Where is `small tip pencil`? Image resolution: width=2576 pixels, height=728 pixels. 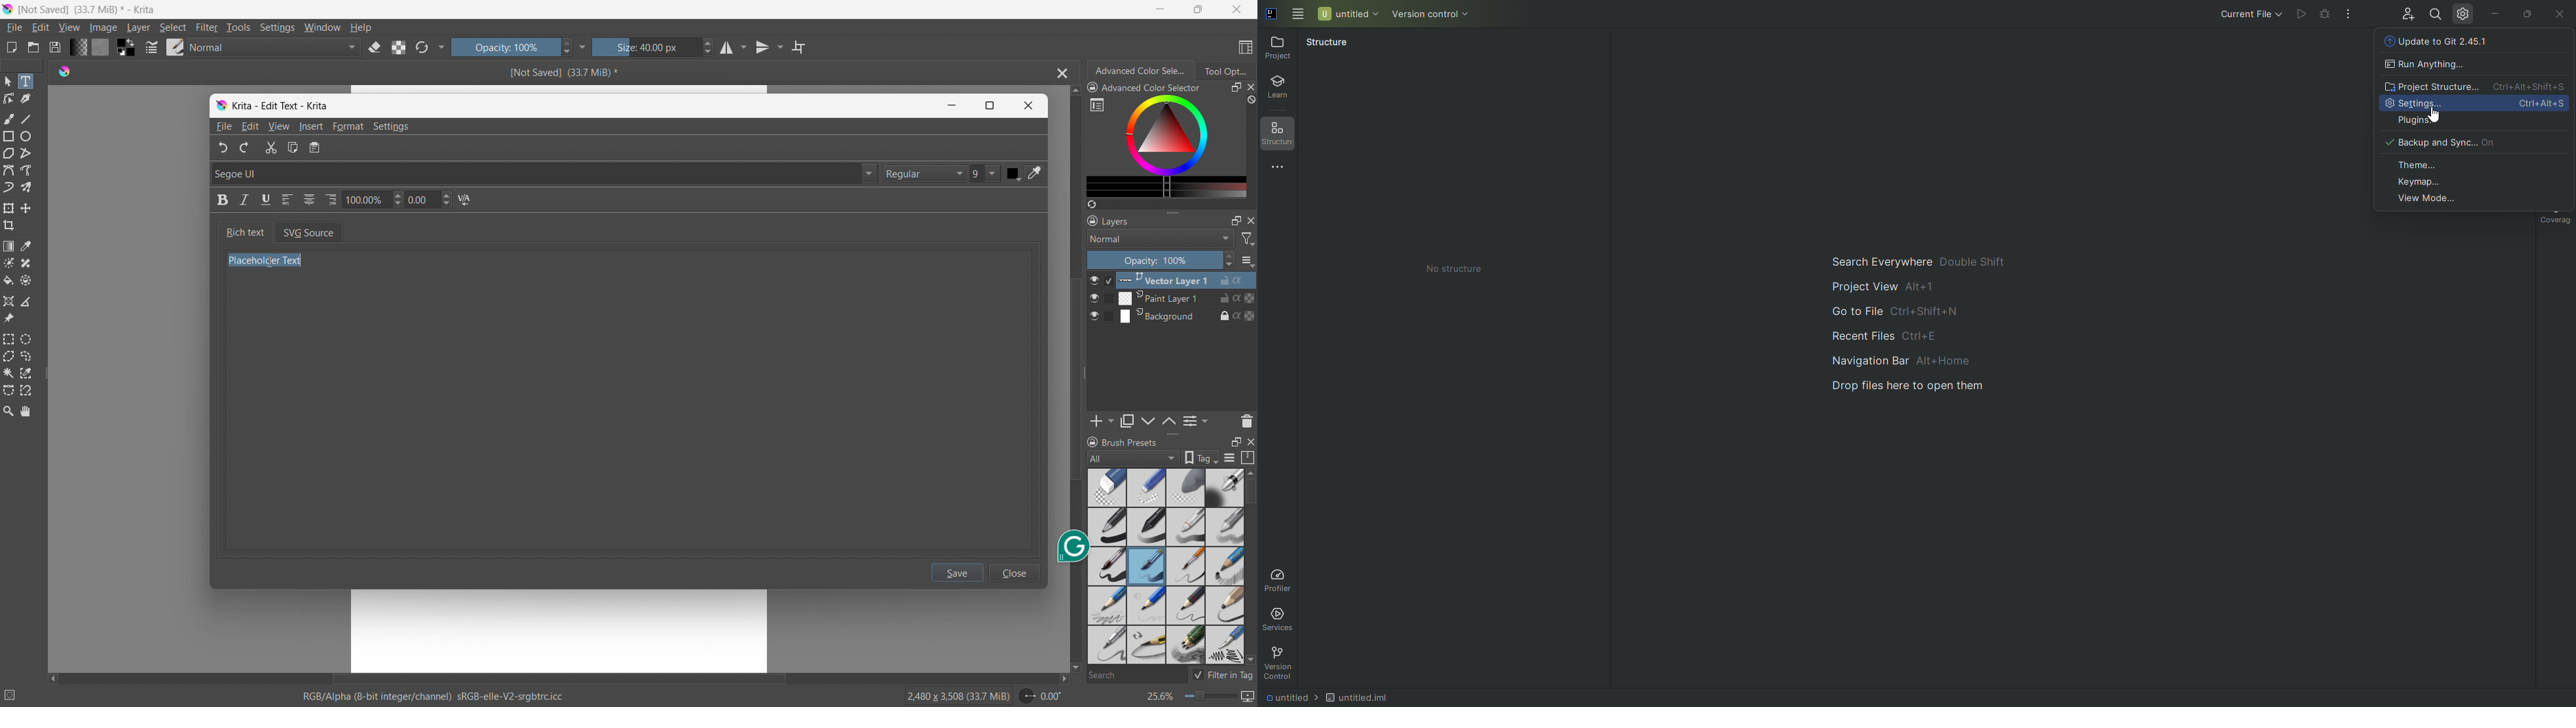 small tip pencil is located at coordinates (1146, 645).